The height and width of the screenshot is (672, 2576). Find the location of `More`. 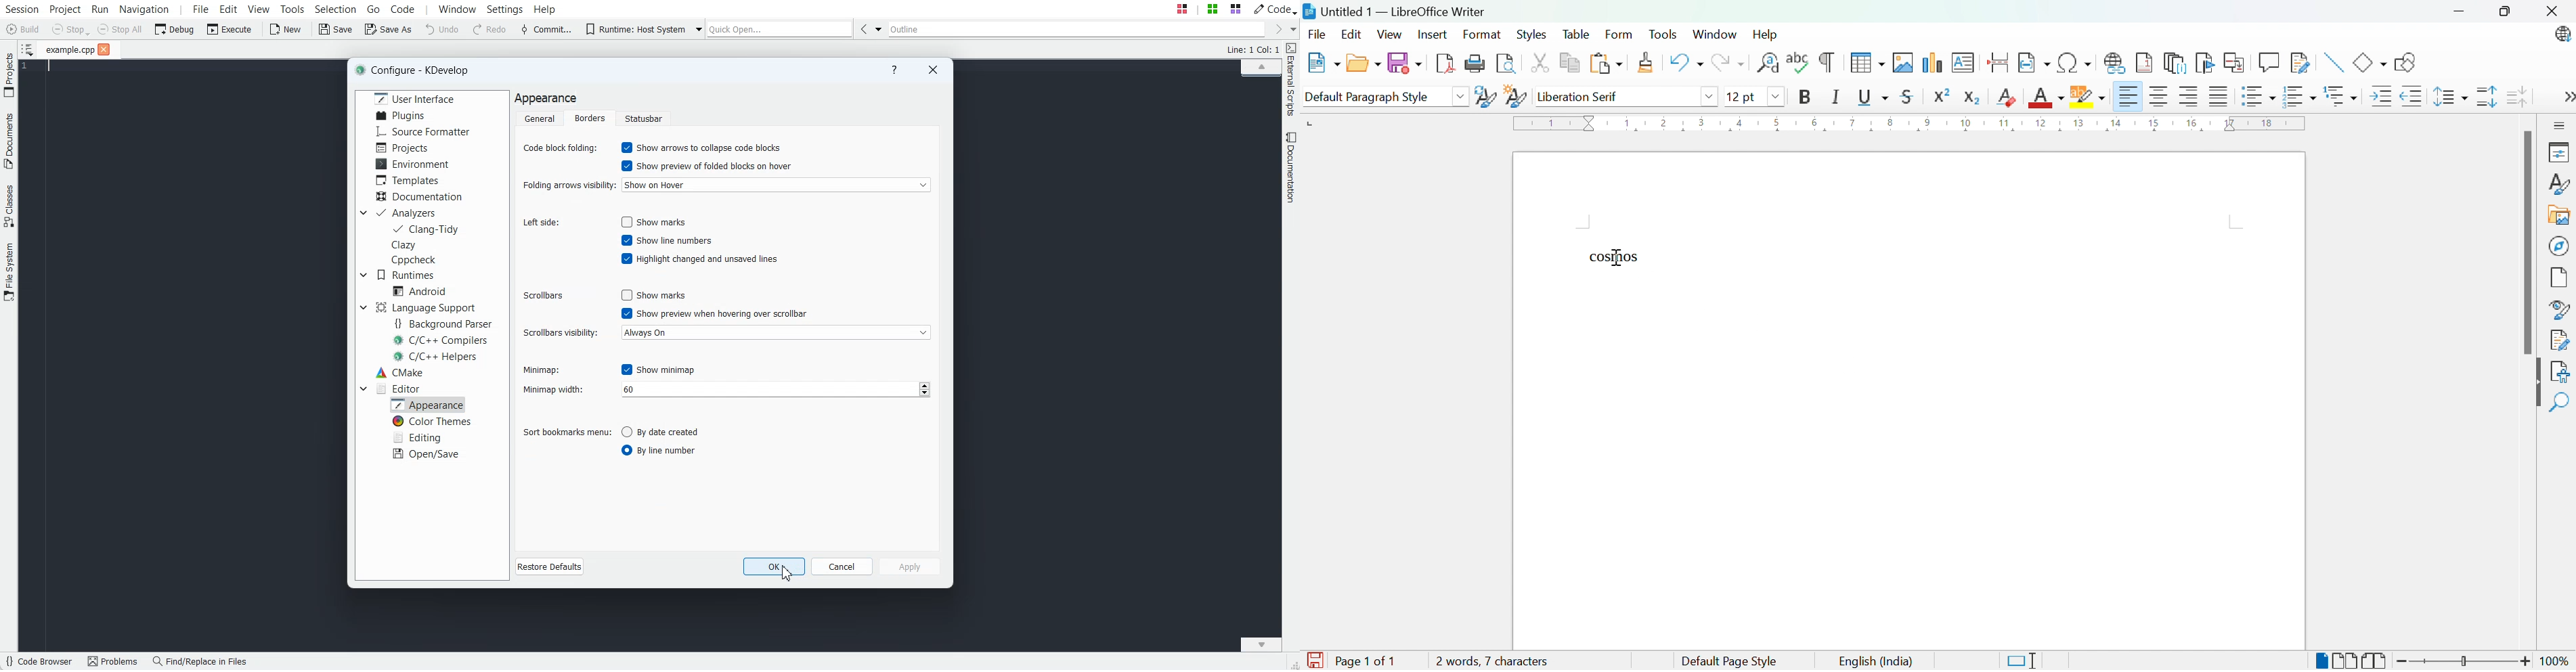

More is located at coordinates (2569, 98).